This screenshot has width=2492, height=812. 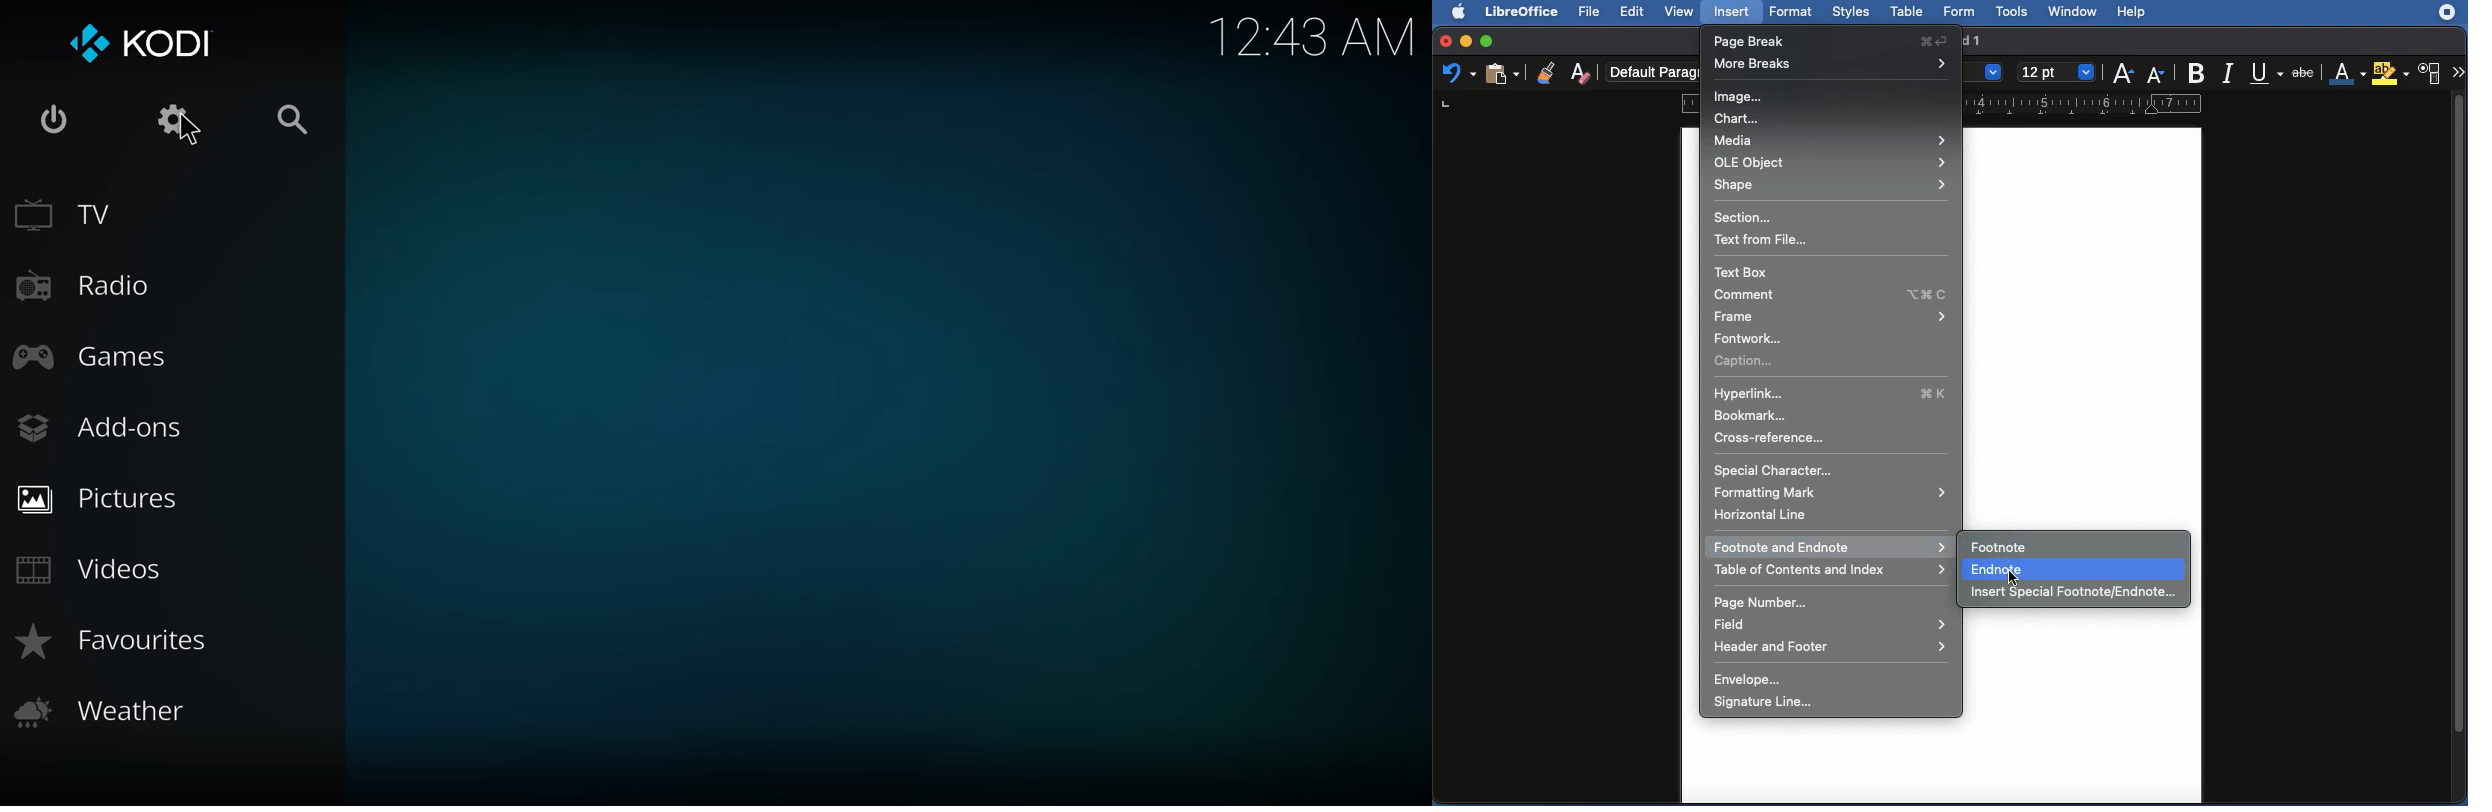 I want to click on Italics, so click(x=2232, y=72).